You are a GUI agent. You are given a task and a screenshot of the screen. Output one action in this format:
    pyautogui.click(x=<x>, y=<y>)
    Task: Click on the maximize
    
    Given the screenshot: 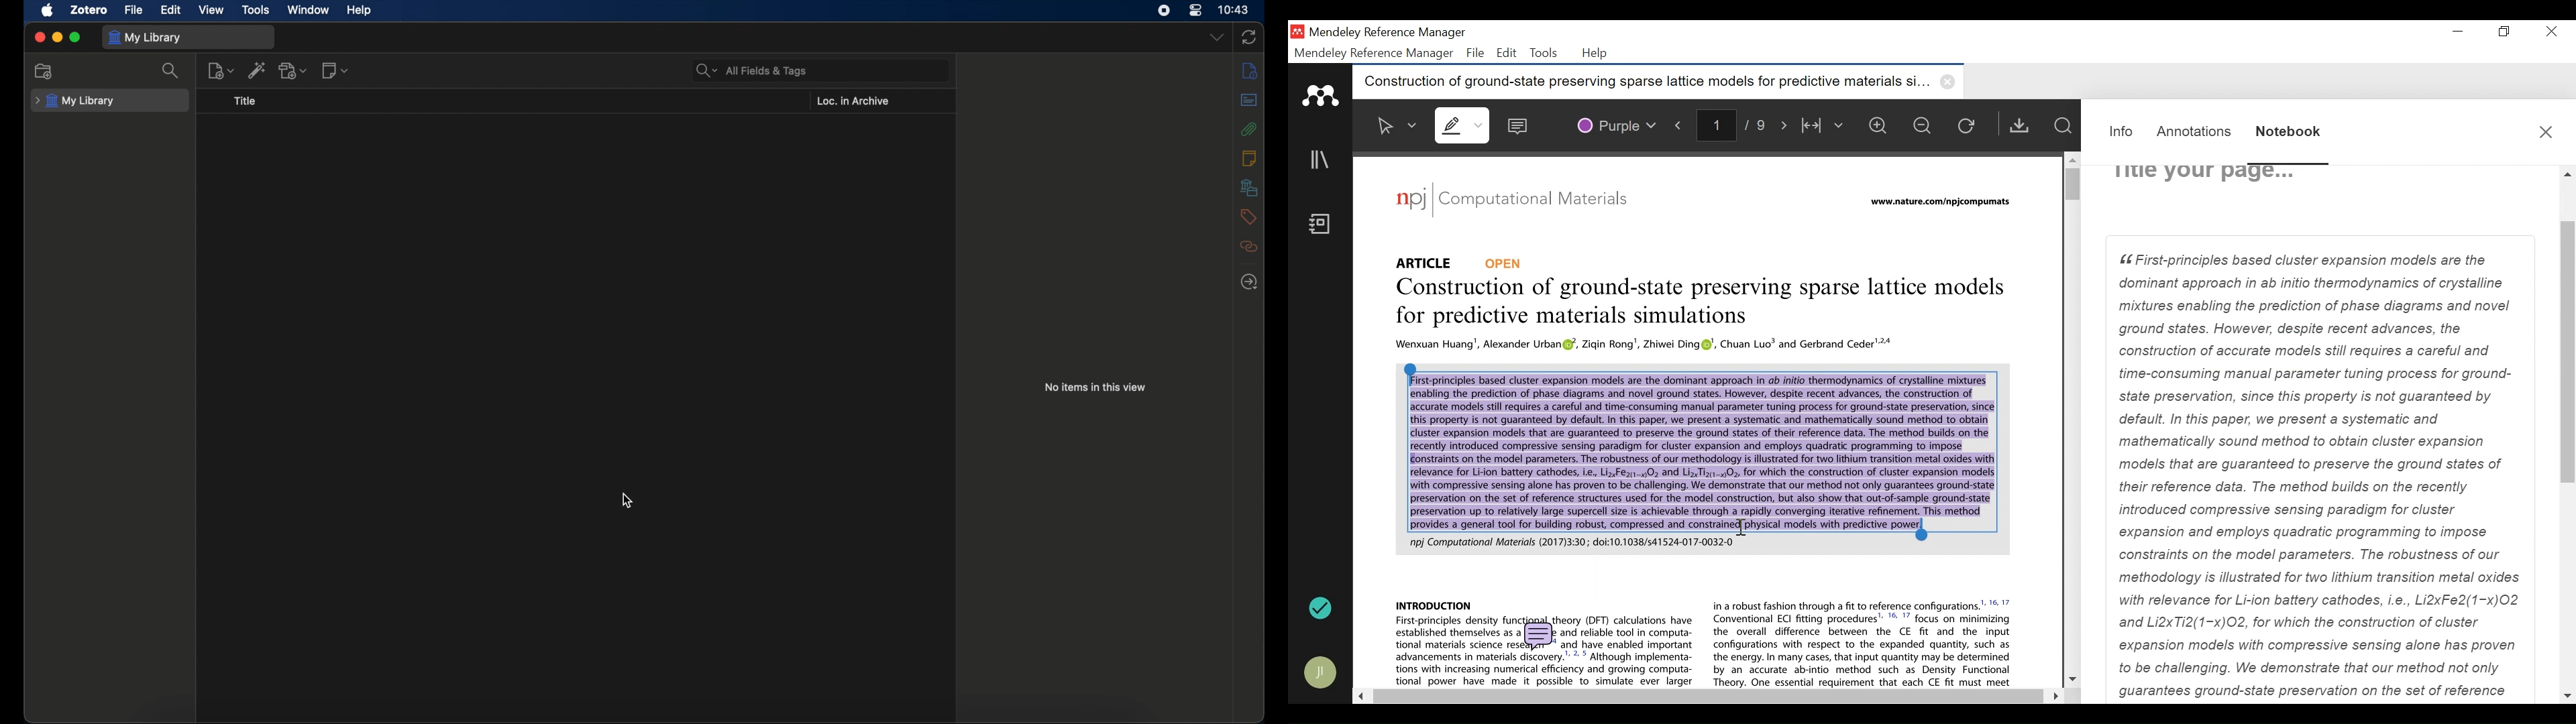 What is the action you would take?
    pyautogui.click(x=76, y=38)
    